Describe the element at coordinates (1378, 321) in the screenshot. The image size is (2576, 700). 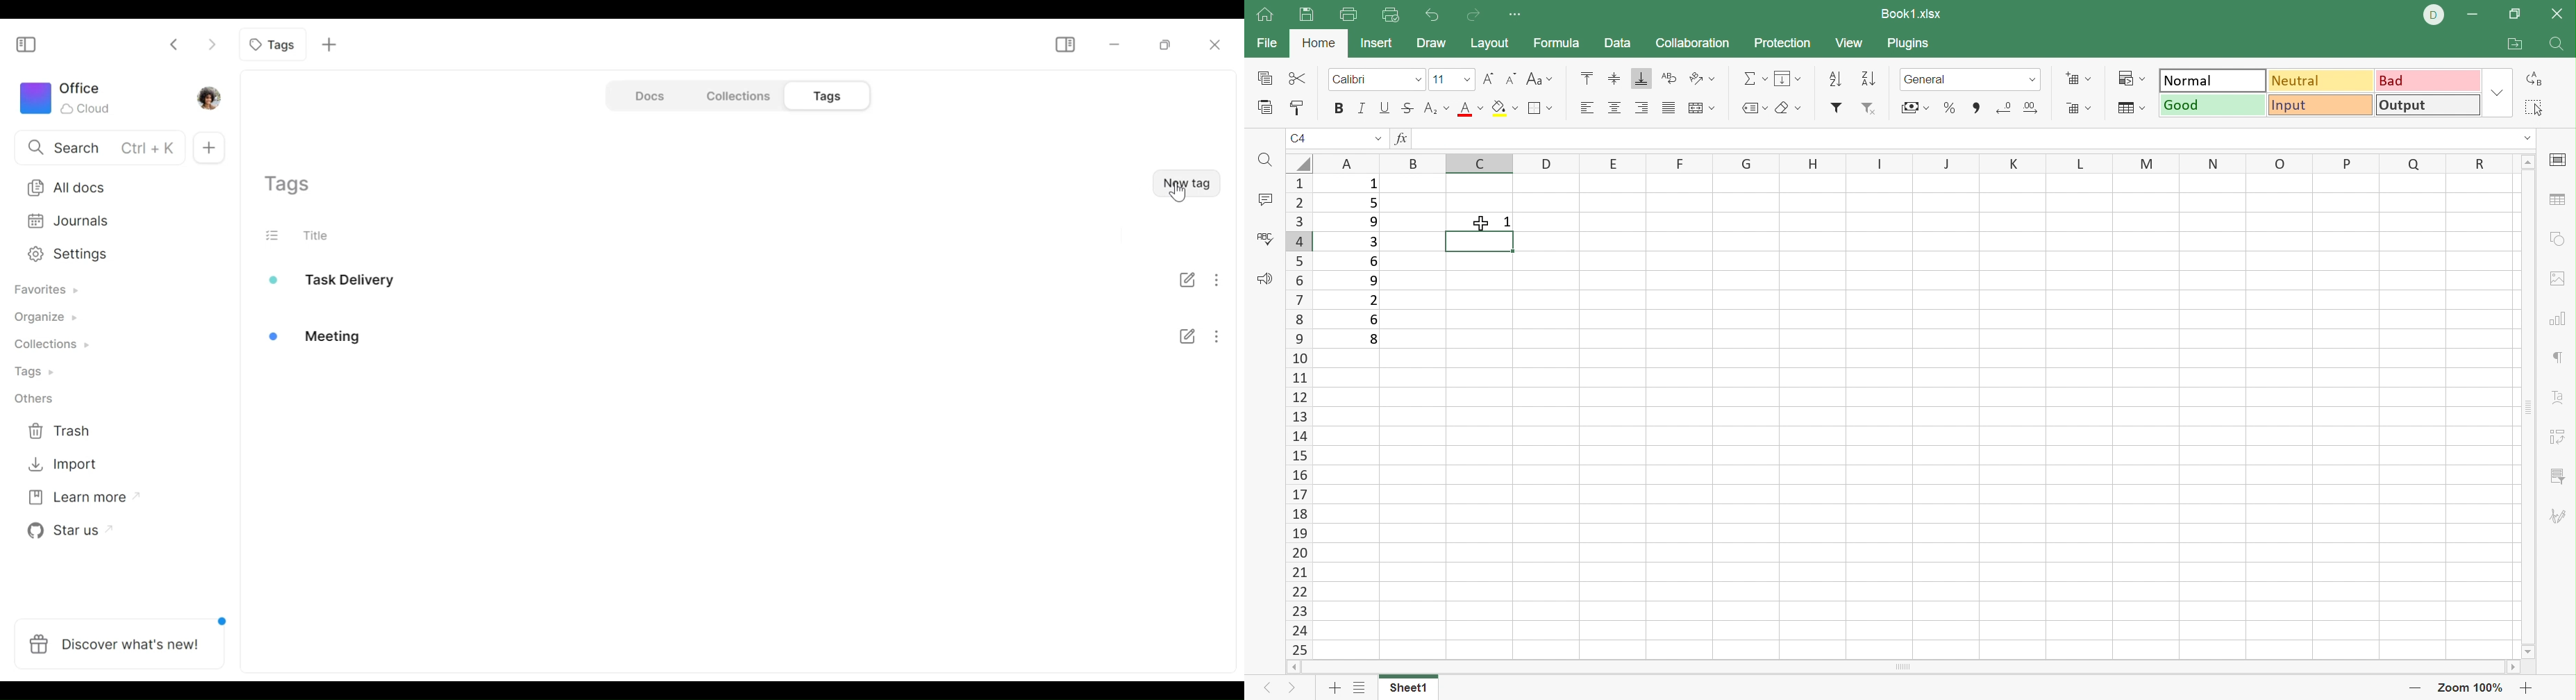
I see `6` at that location.